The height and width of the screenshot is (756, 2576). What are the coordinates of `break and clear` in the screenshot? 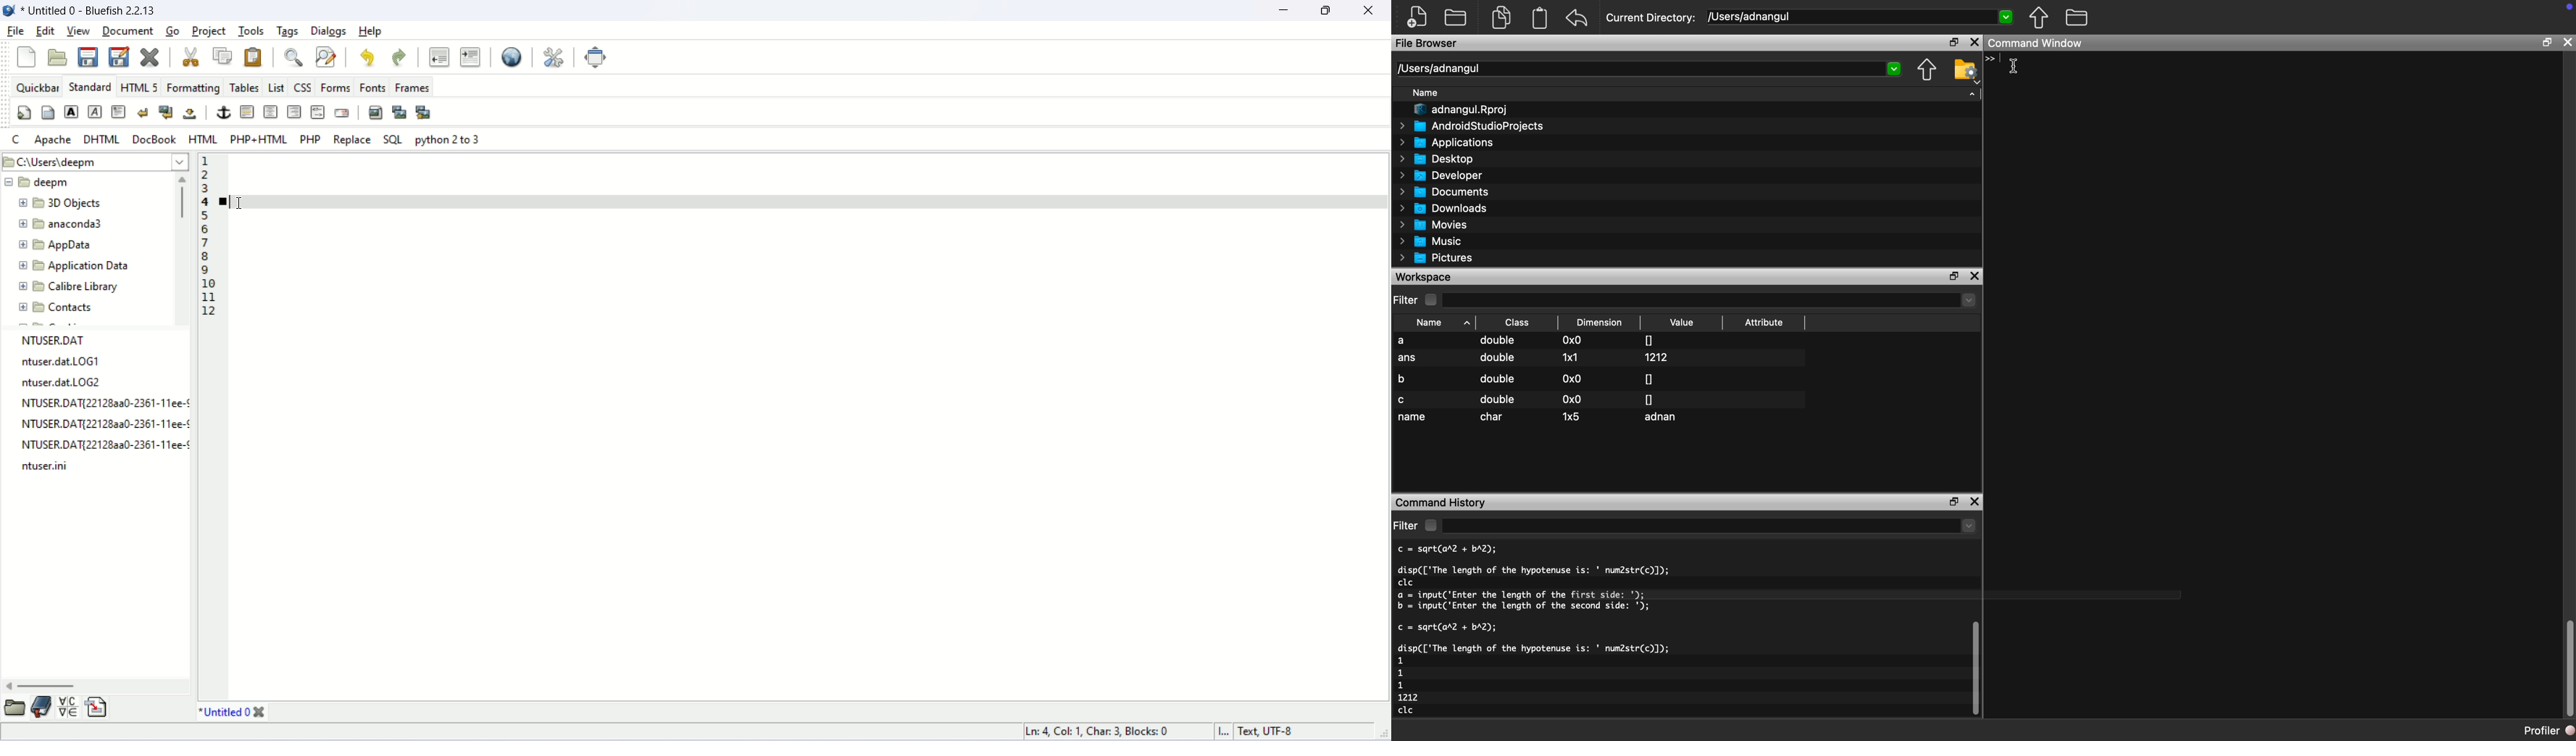 It's located at (166, 113).